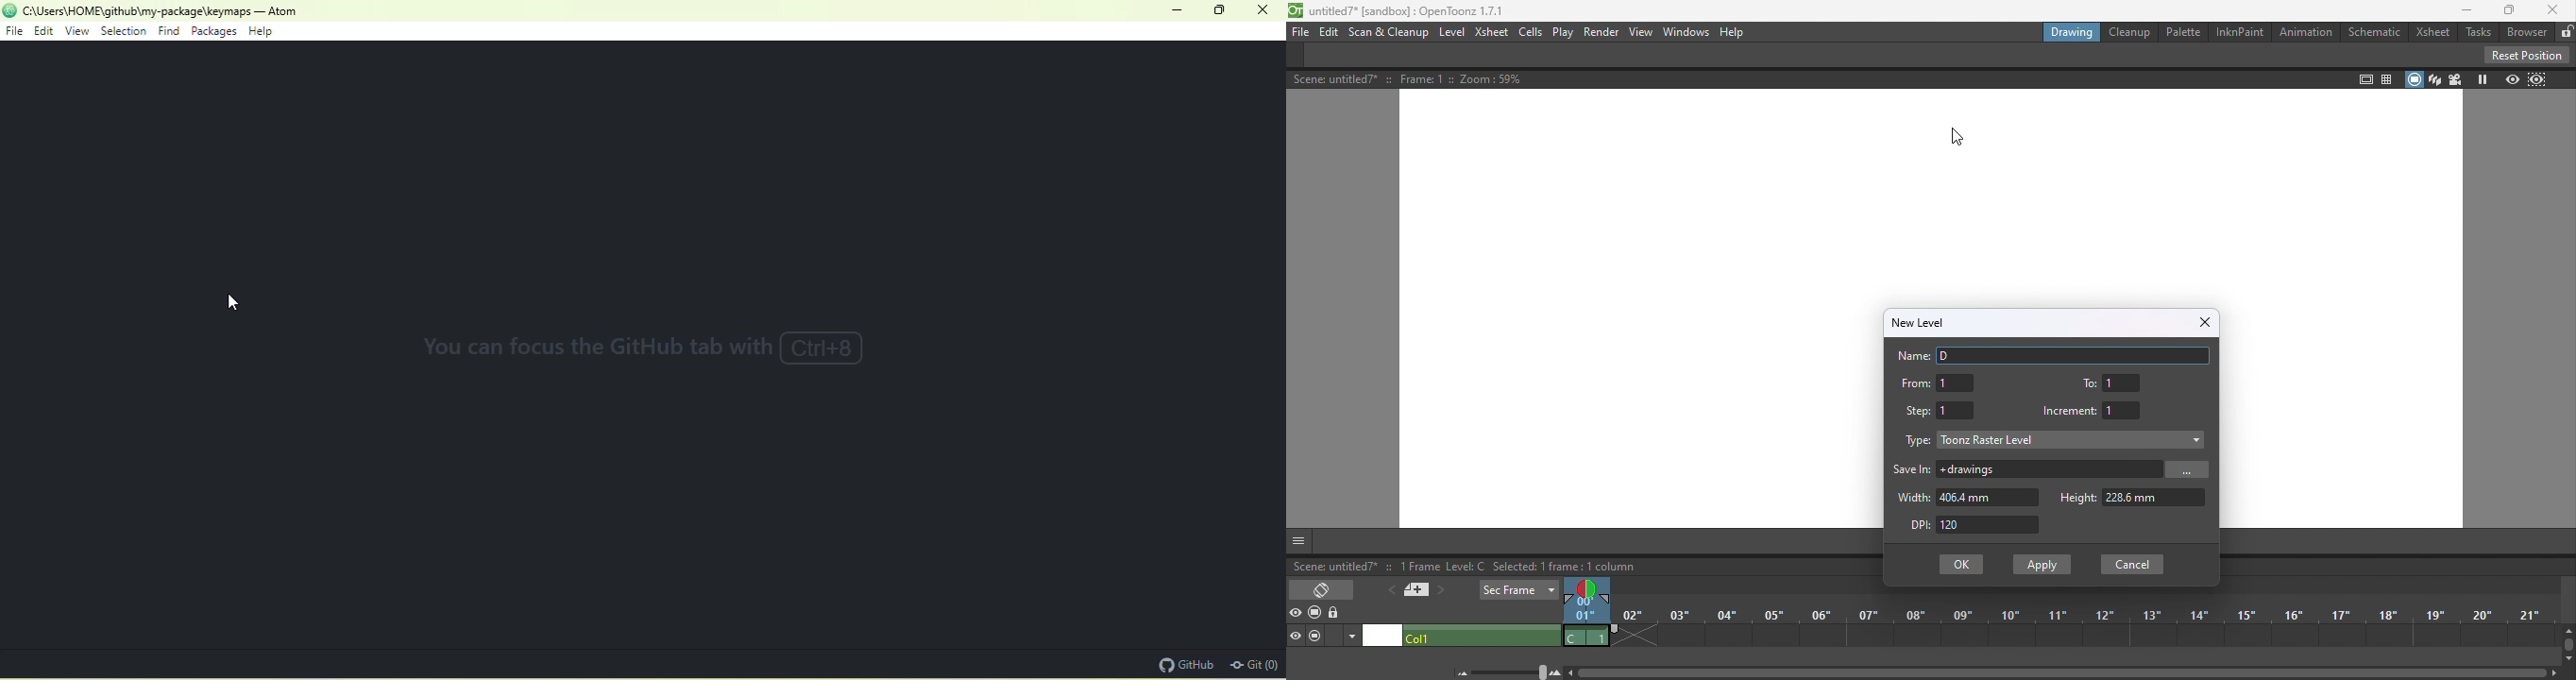 This screenshot has height=700, width=2576. I want to click on c1, so click(1586, 637).